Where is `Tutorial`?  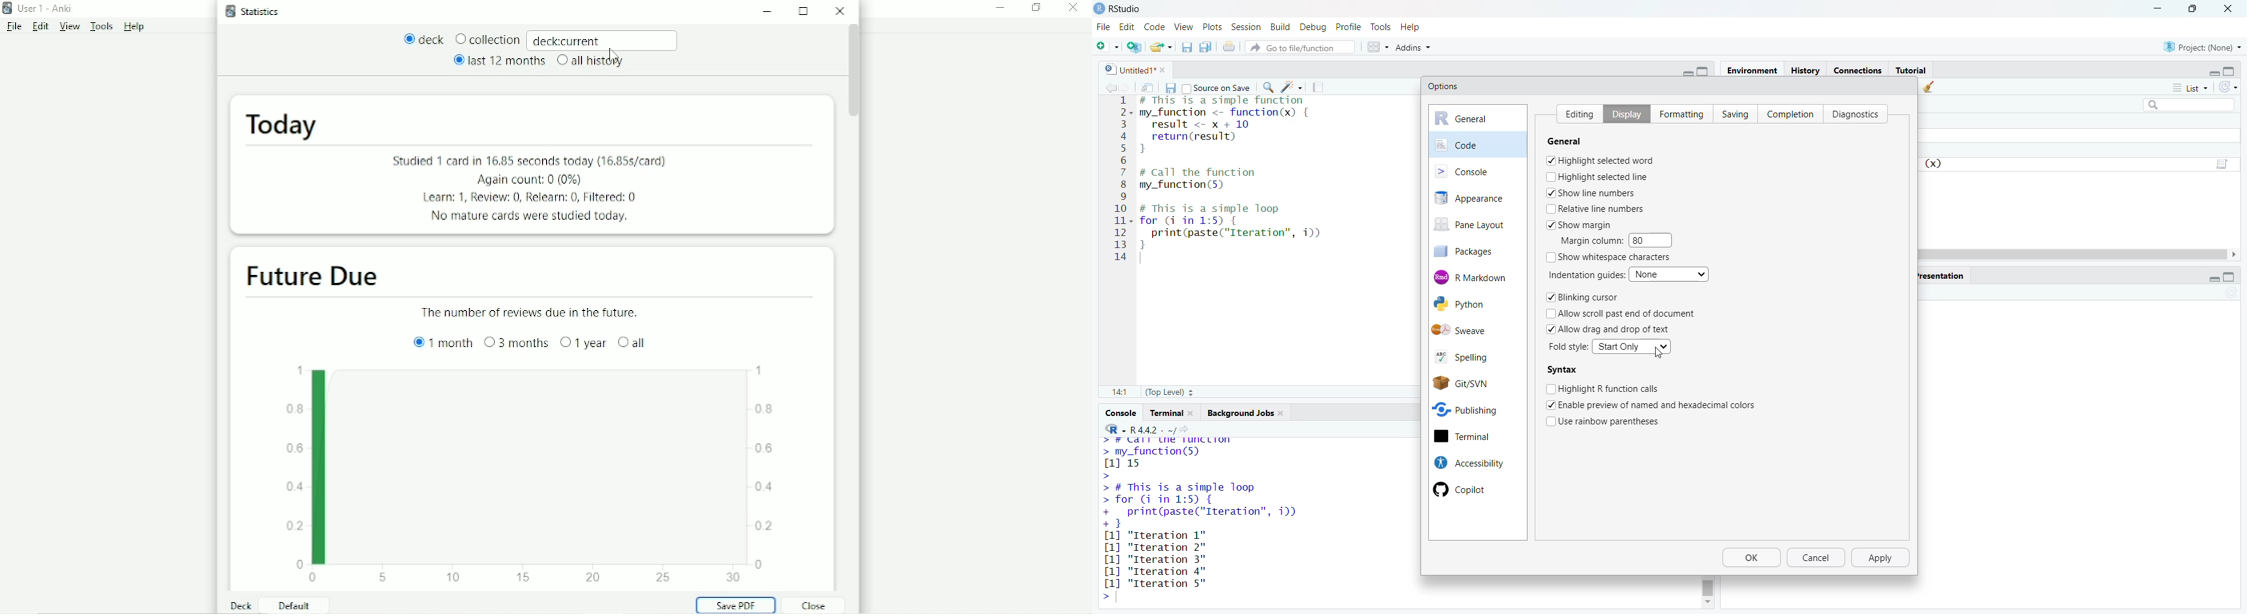
Tutorial is located at coordinates (1912, 69).